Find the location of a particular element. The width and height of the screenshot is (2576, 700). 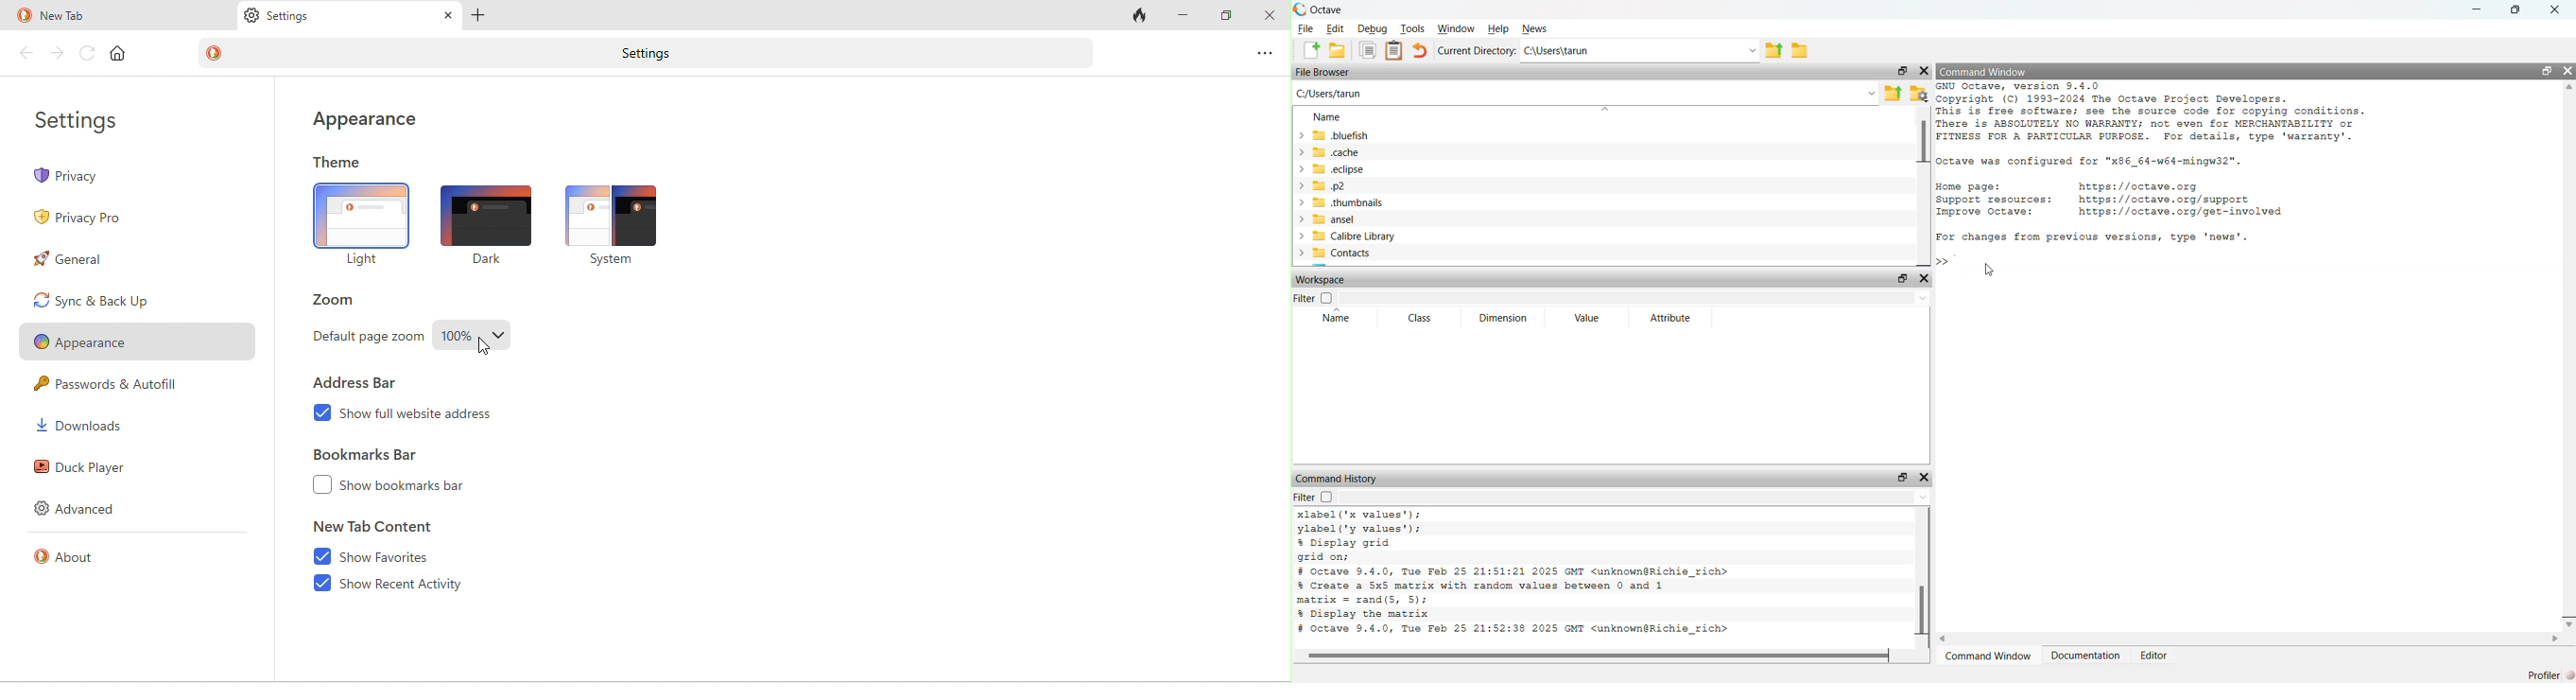

bluefish is located at coordinates (1335, 135).